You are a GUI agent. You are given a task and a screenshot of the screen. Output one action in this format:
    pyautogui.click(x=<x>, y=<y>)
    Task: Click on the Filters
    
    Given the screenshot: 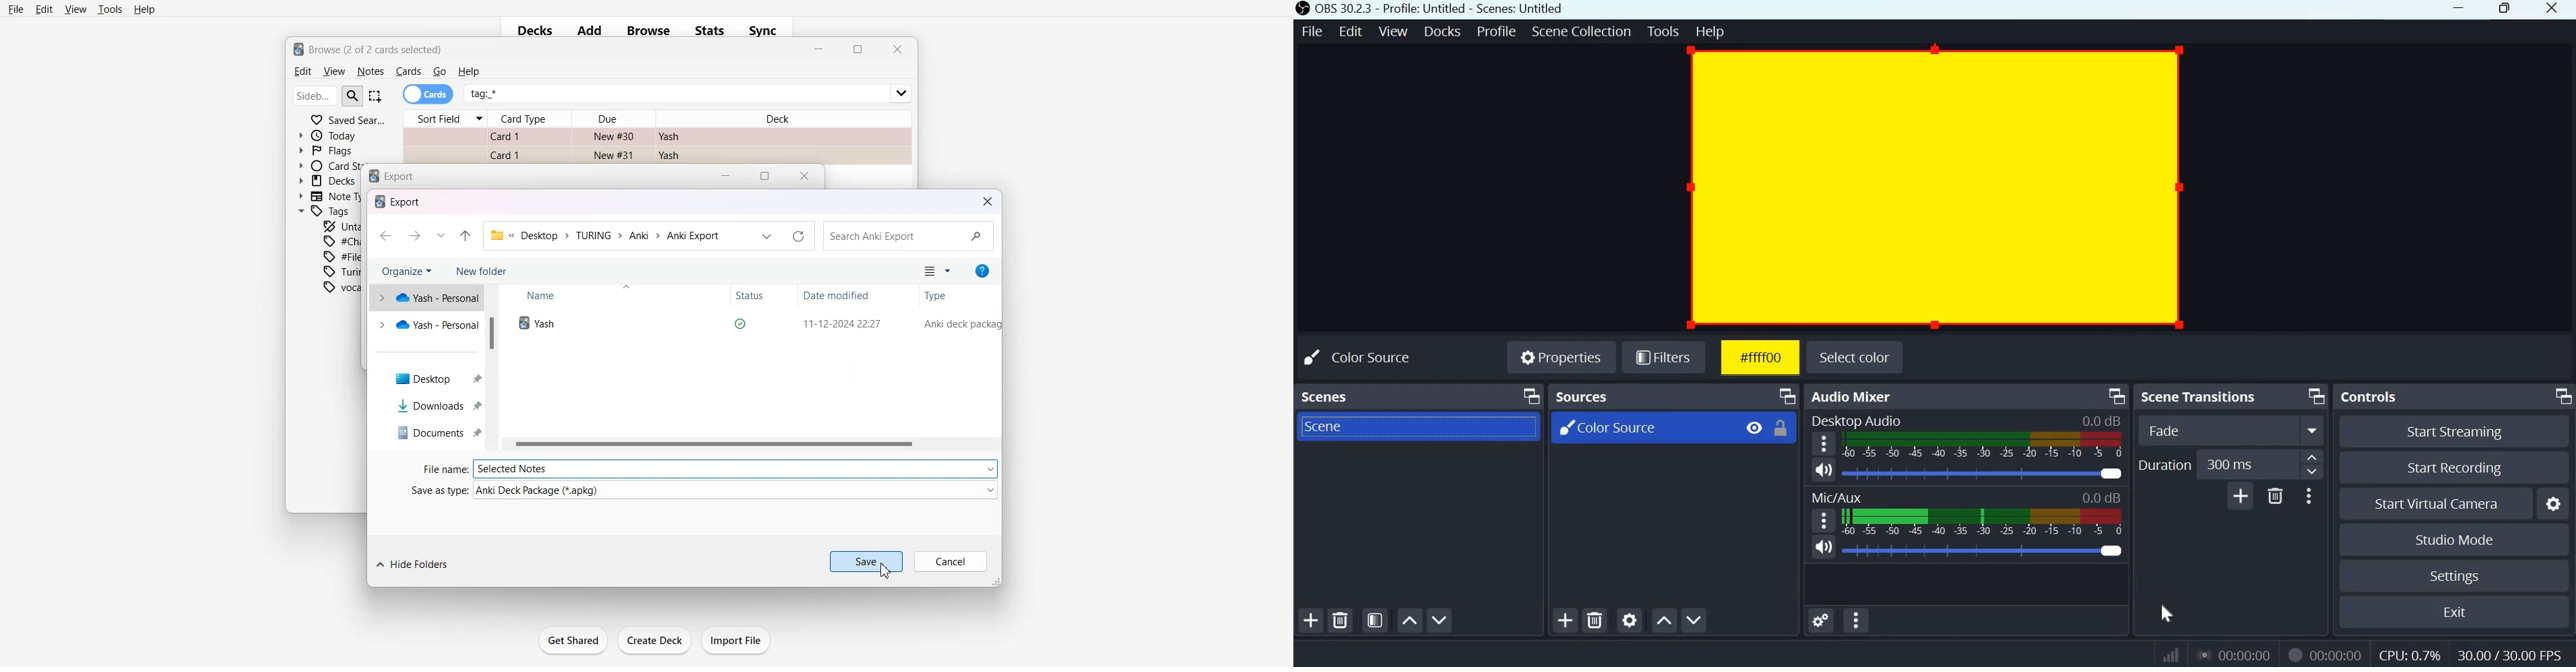 What is the action you would take?
    pyautogui.click(x=1668, y=358)
    